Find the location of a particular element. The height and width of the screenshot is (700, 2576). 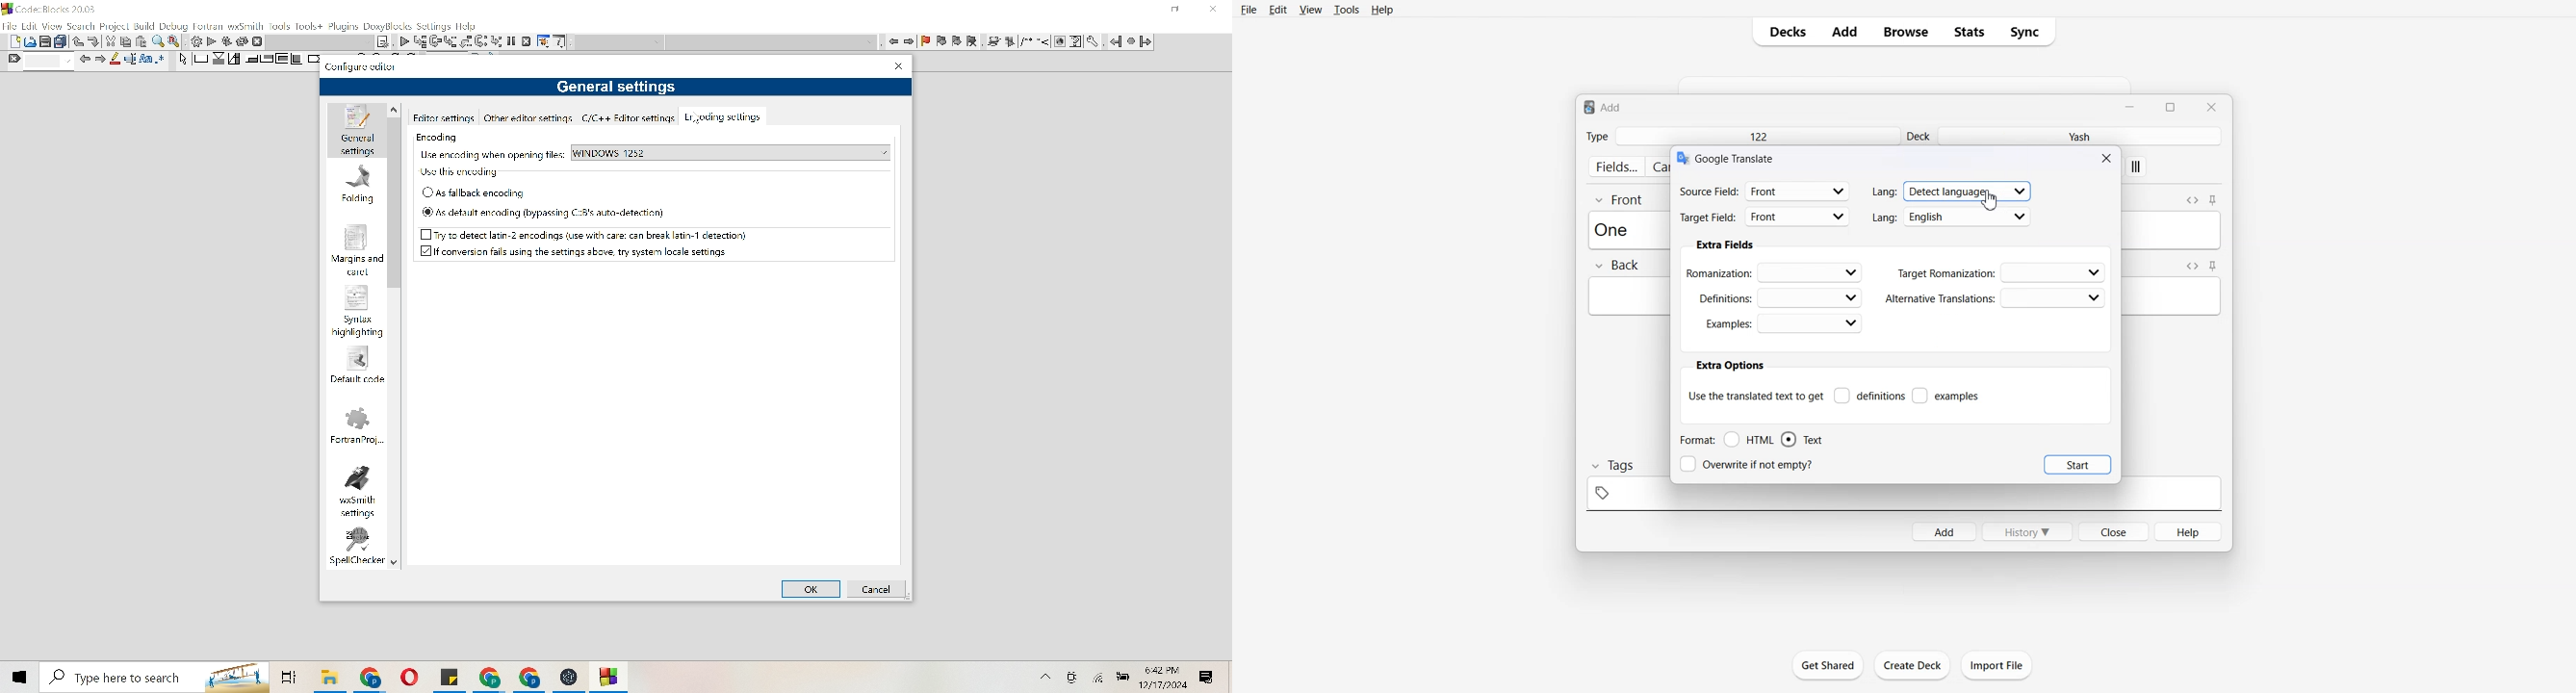

Default code is located at coordinates (356, 363).